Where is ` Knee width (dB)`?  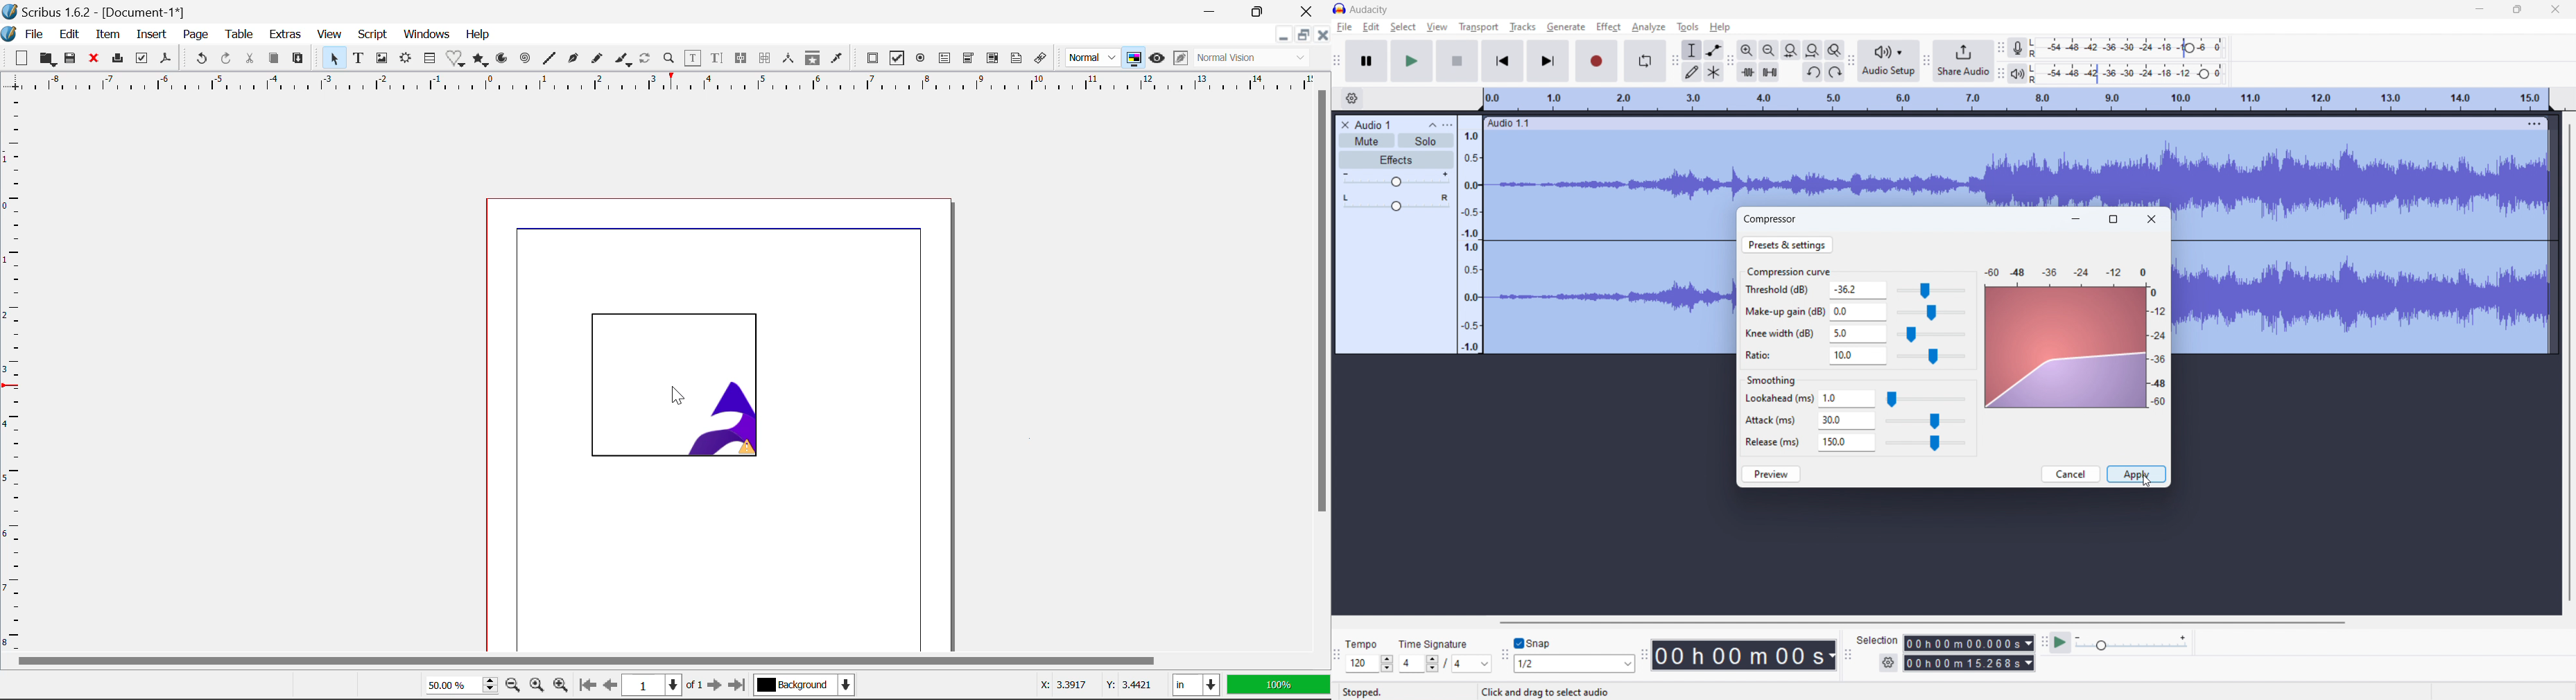  Knee width (dB) is located at coordinates (1781, 334).